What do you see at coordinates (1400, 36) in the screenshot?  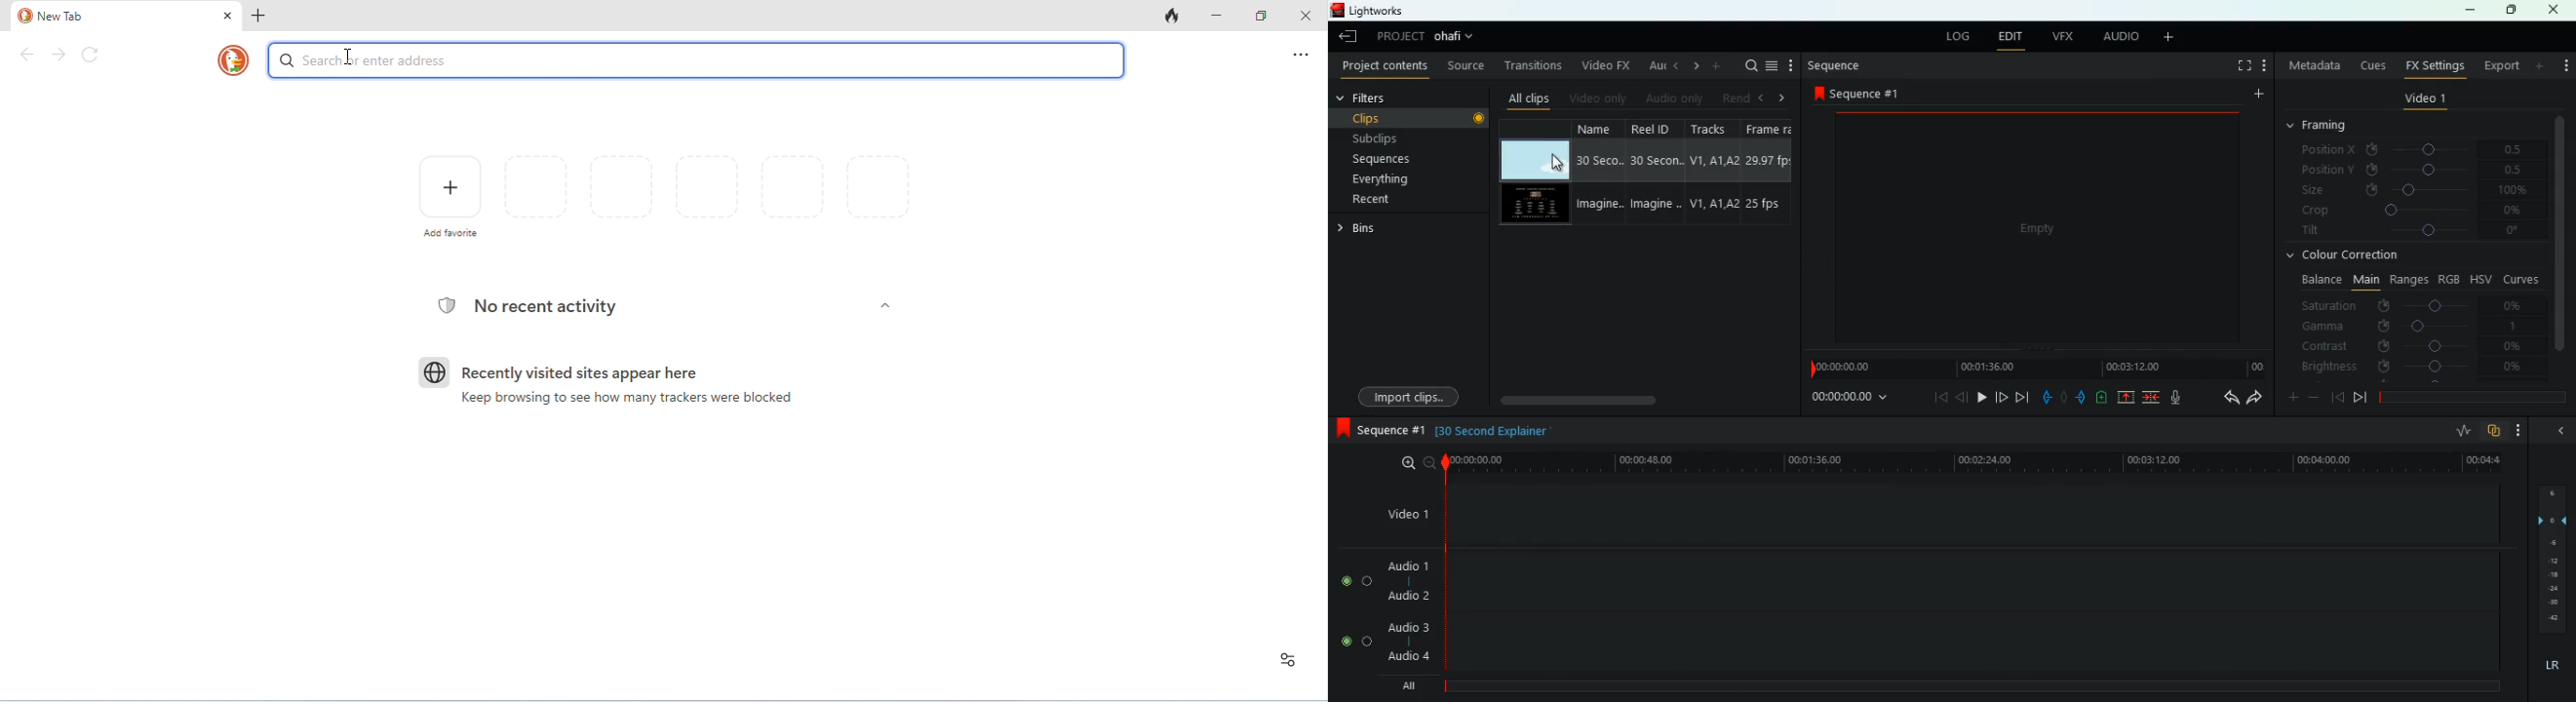 I see `project` at bounding box center [1400, 36].